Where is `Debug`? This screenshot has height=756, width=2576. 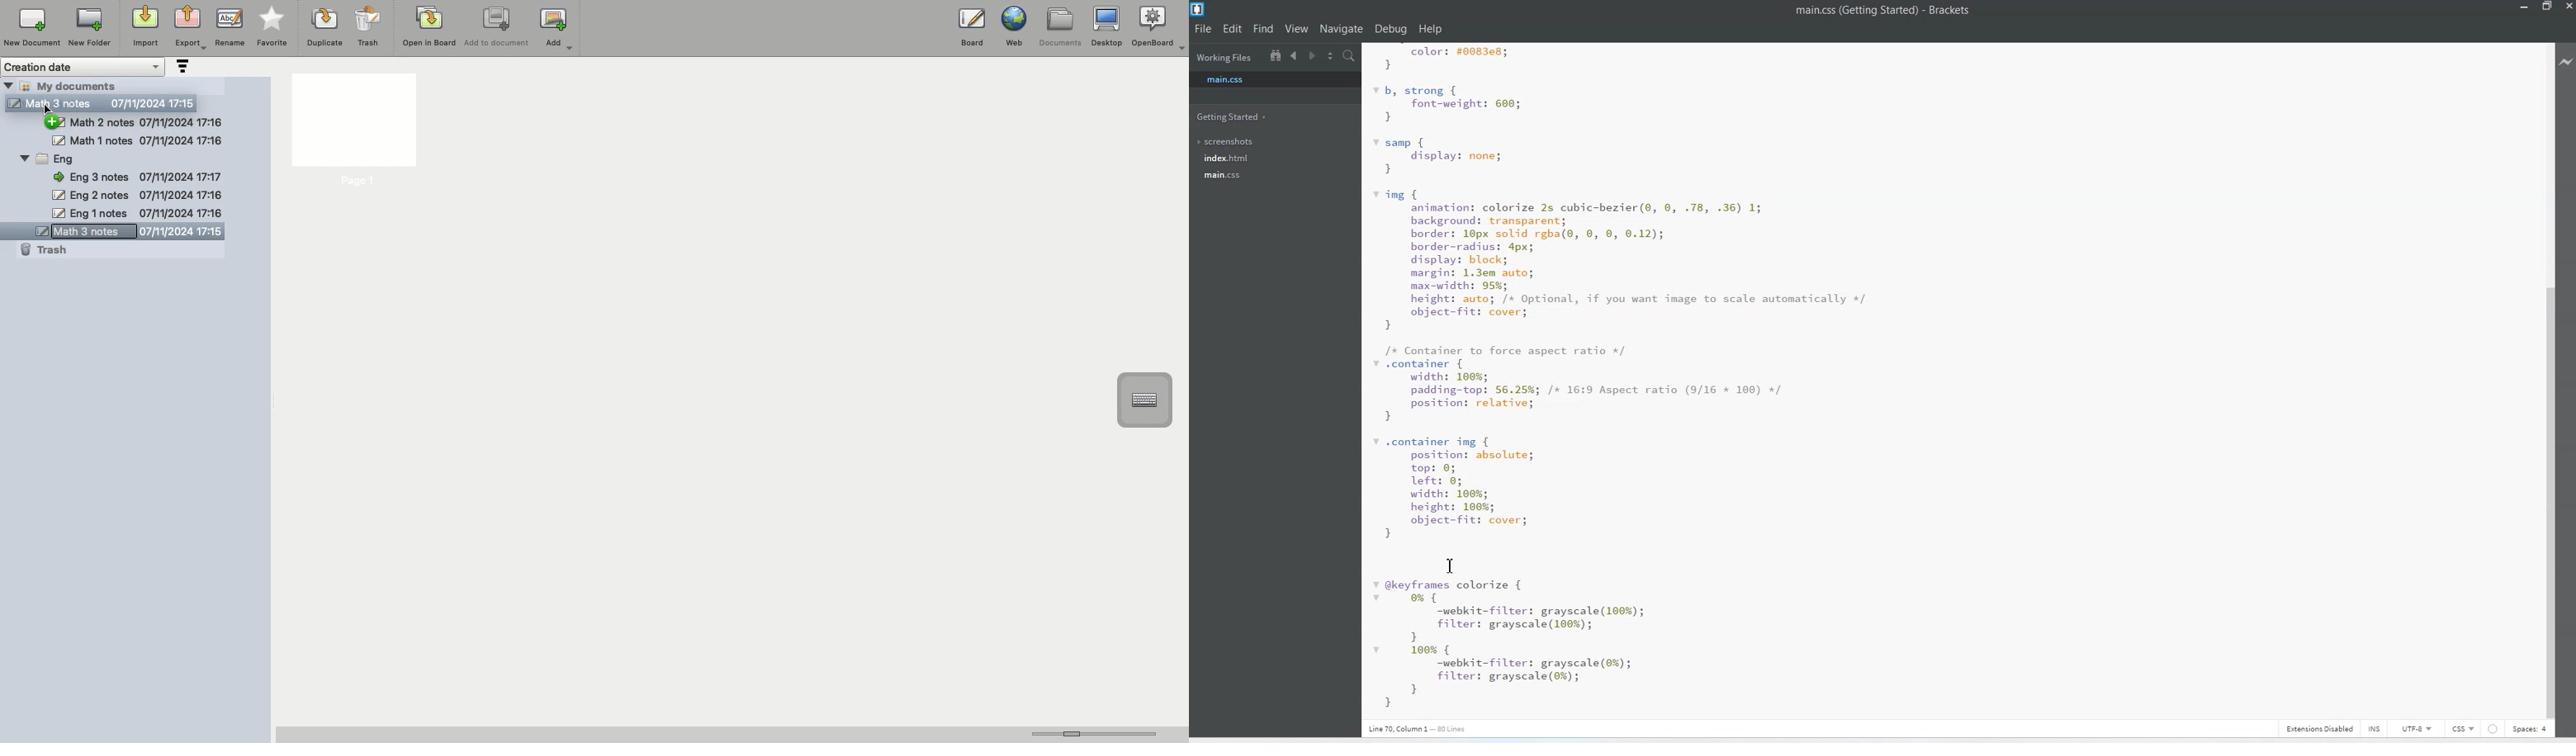 Debug is located at coordinates (1391, 30).